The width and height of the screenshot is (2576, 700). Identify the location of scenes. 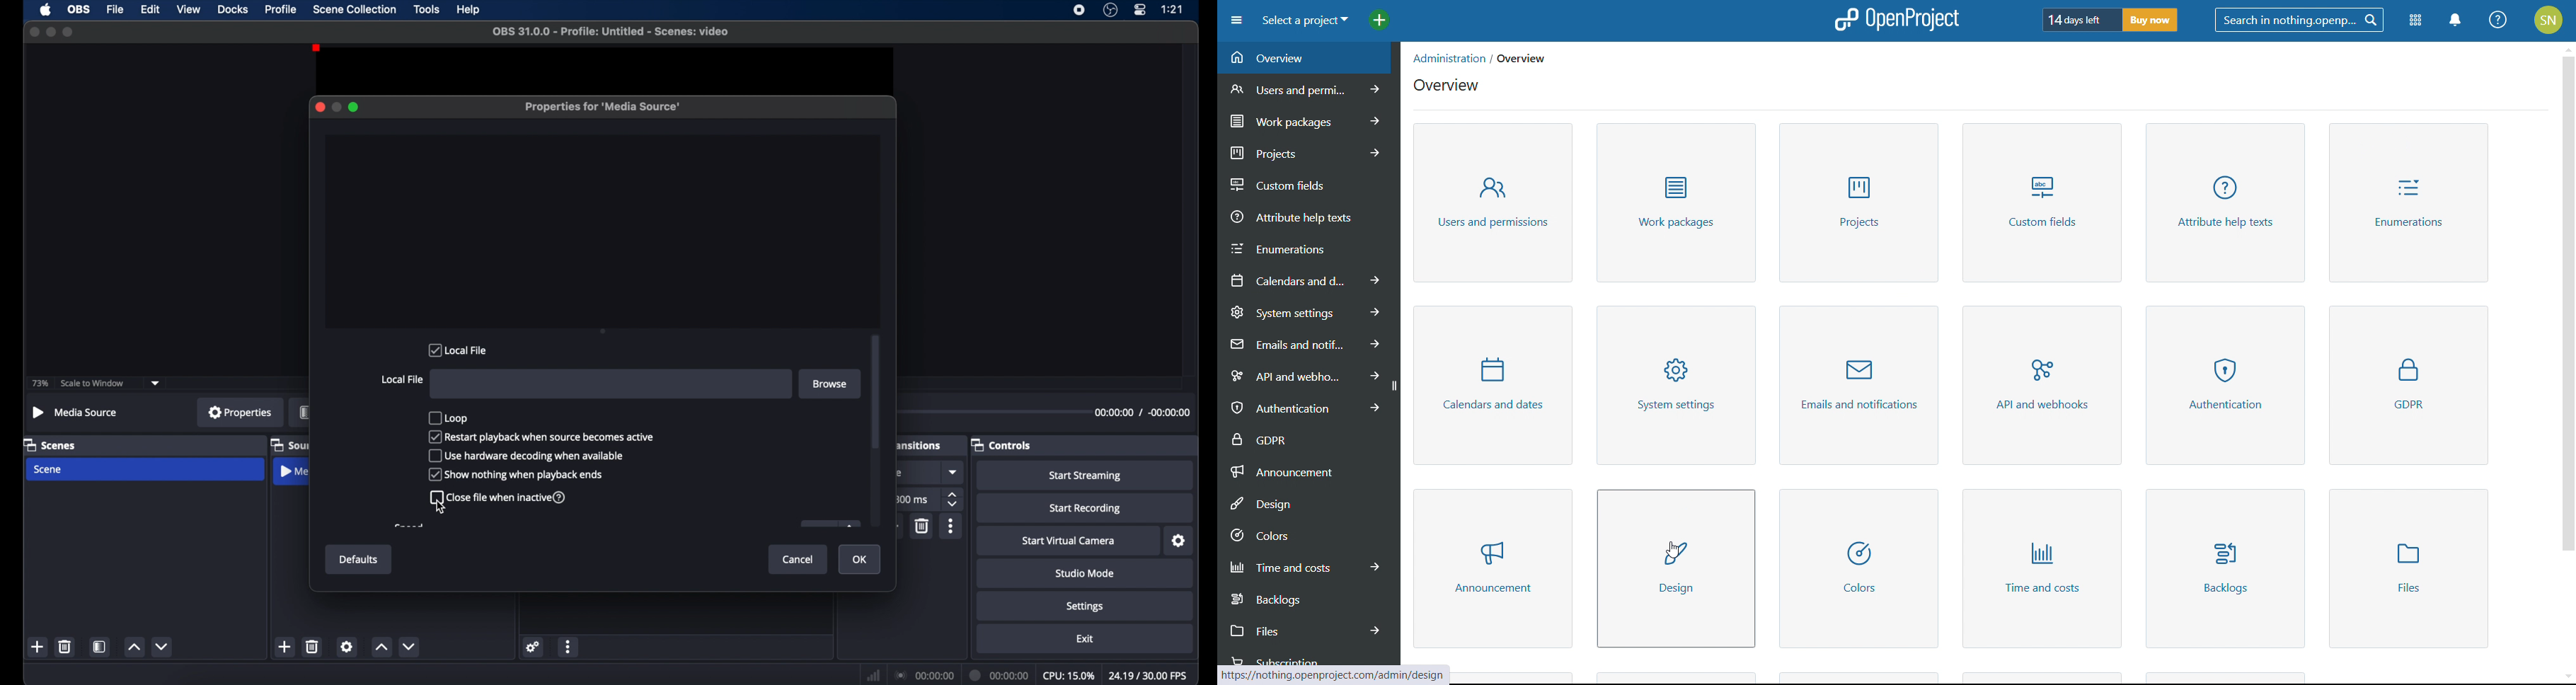
(50, 445).